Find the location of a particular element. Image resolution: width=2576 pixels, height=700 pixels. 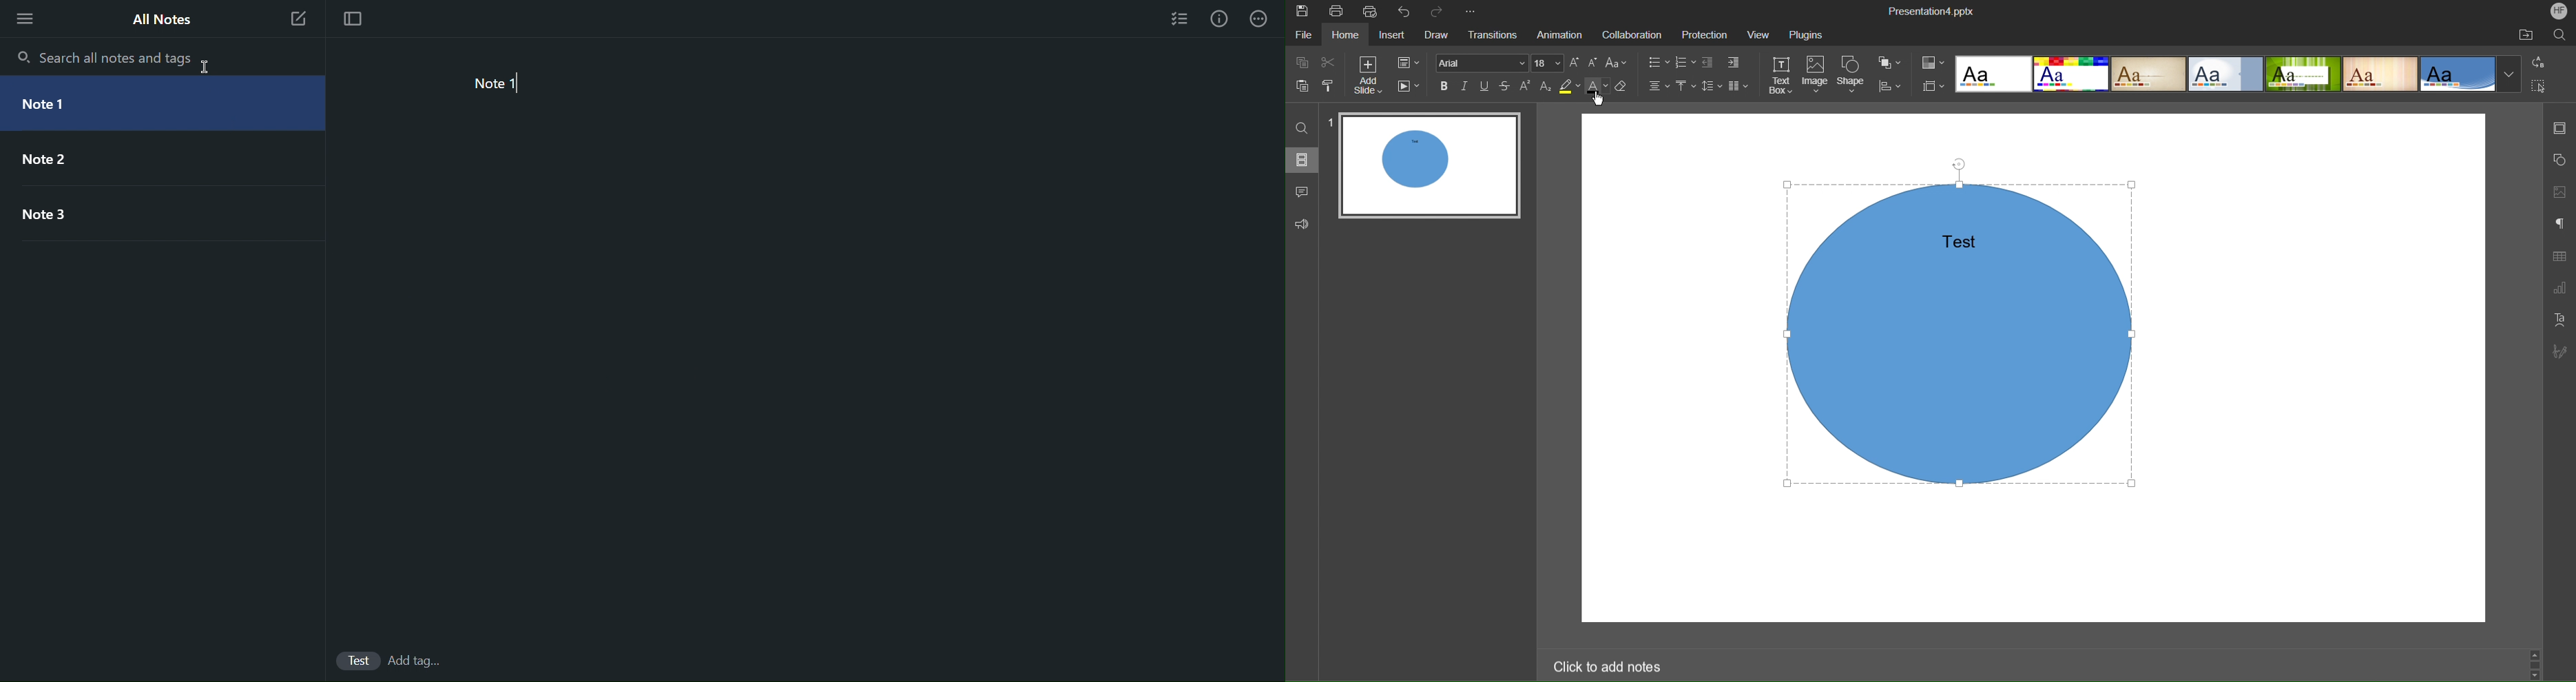

add Tags is located at coordinates (417, 661).